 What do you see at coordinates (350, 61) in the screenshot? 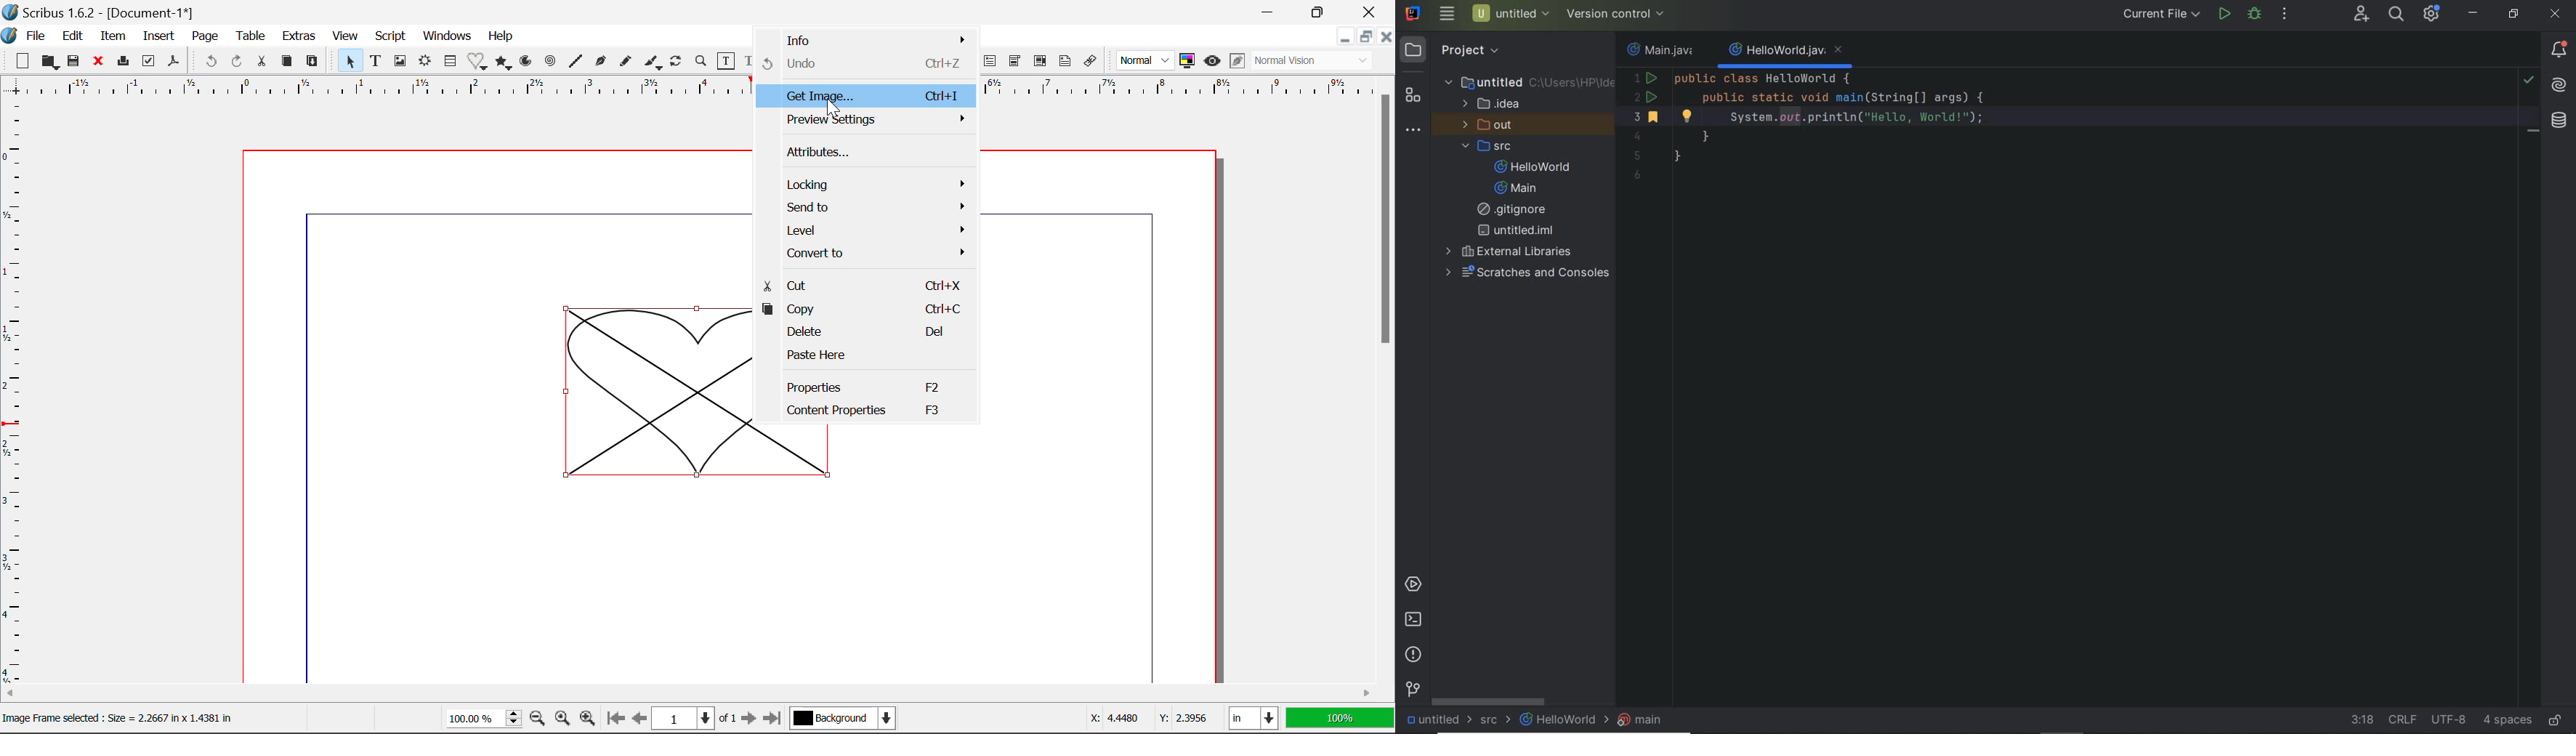
I see `Select` at bounding box center [350, 61].